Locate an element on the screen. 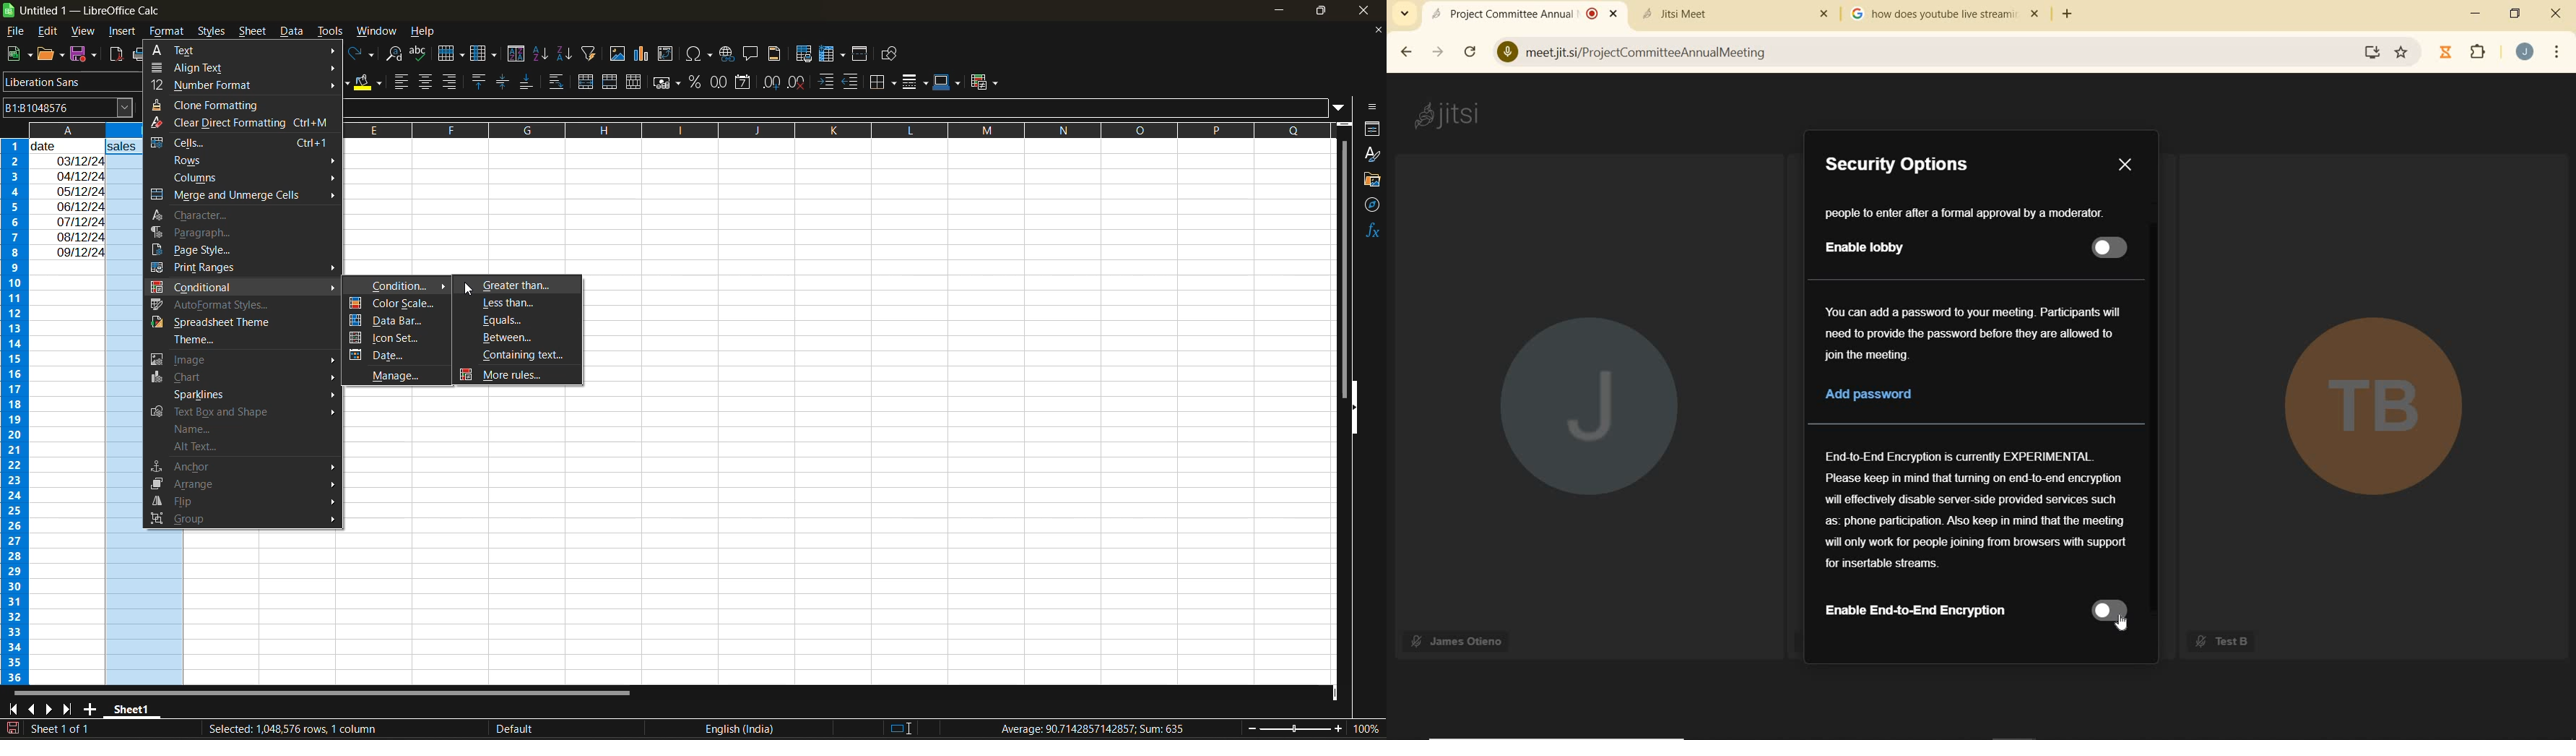 The image size is (2576, 756). cursor is located at coordinates (464, 287).